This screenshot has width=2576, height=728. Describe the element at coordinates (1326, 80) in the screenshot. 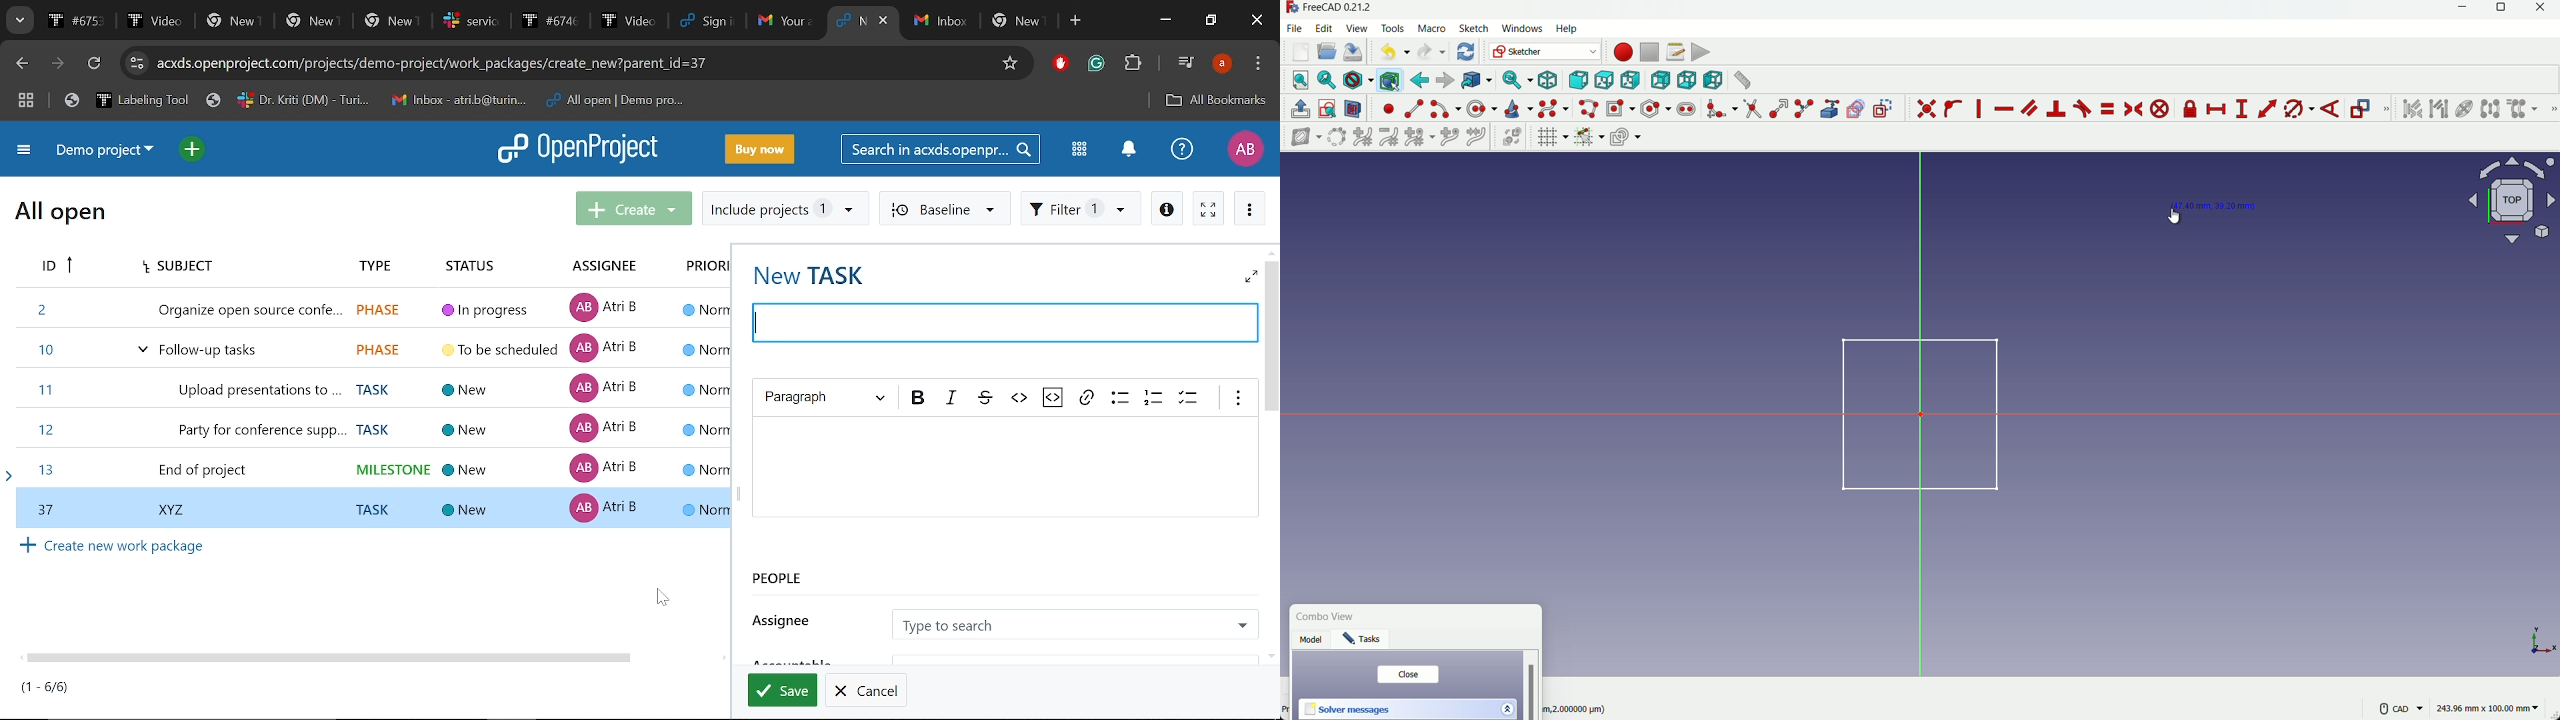

I see `select fit` at that location.